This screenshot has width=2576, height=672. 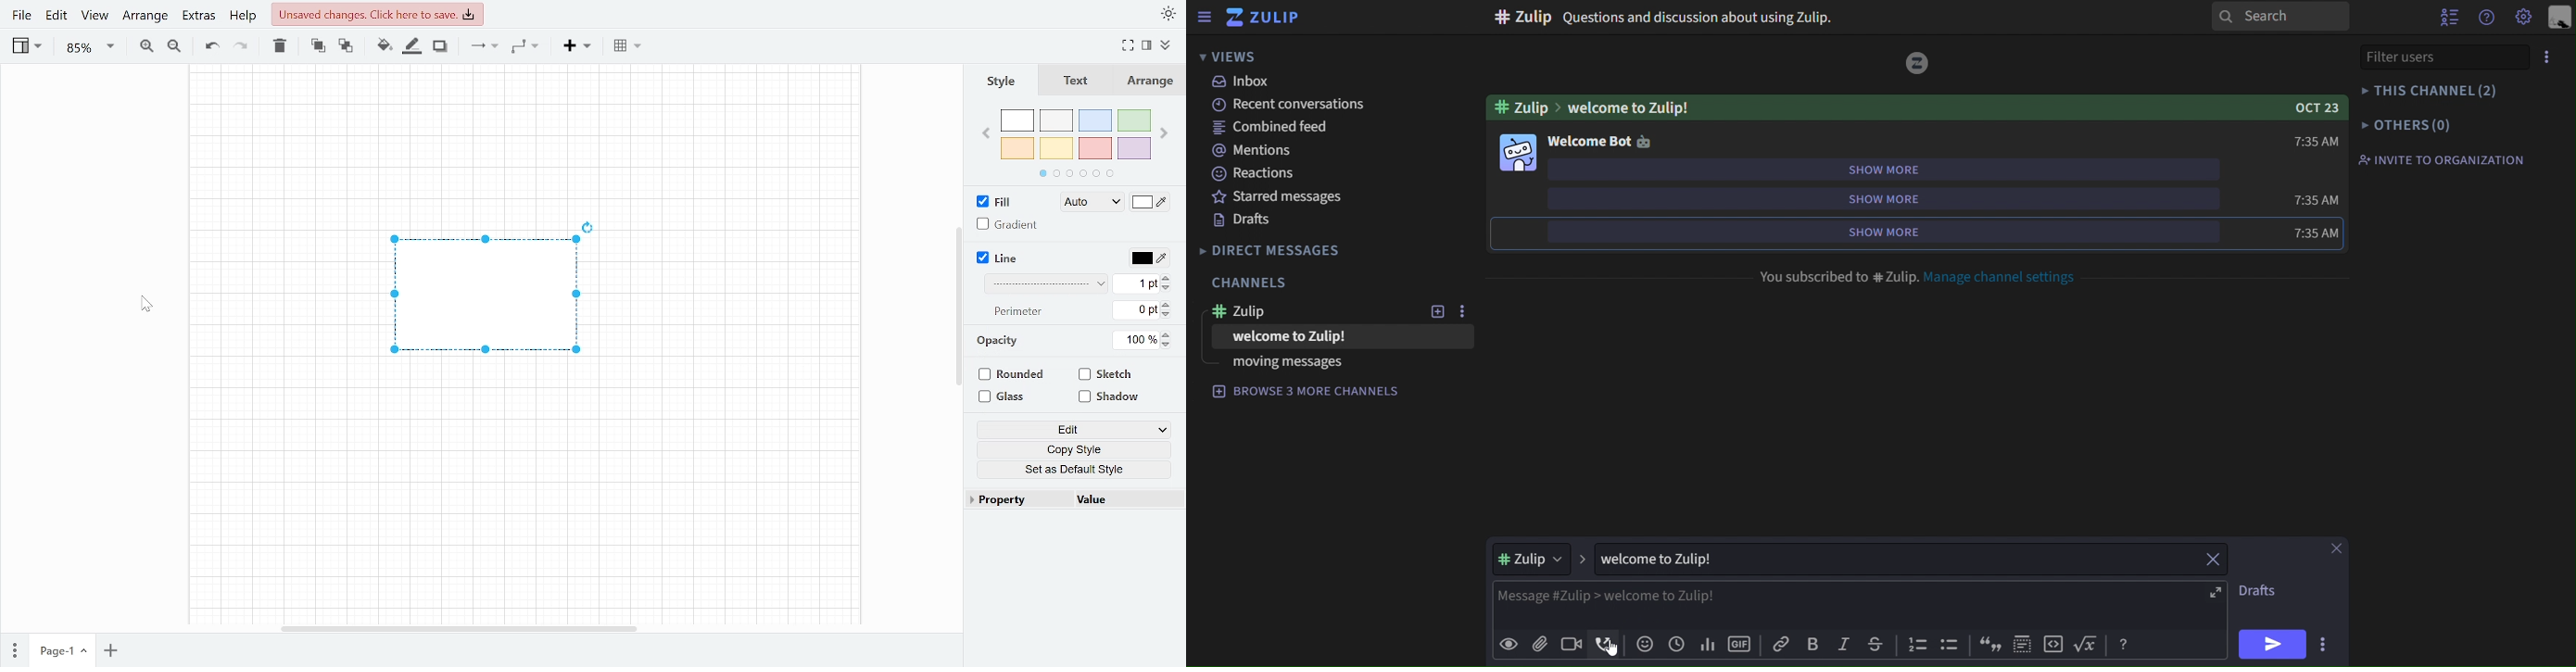 What do you see at coordinates (957, 301) in the screenshot?
I see `scroll bar` at bounding box center [957, 301].